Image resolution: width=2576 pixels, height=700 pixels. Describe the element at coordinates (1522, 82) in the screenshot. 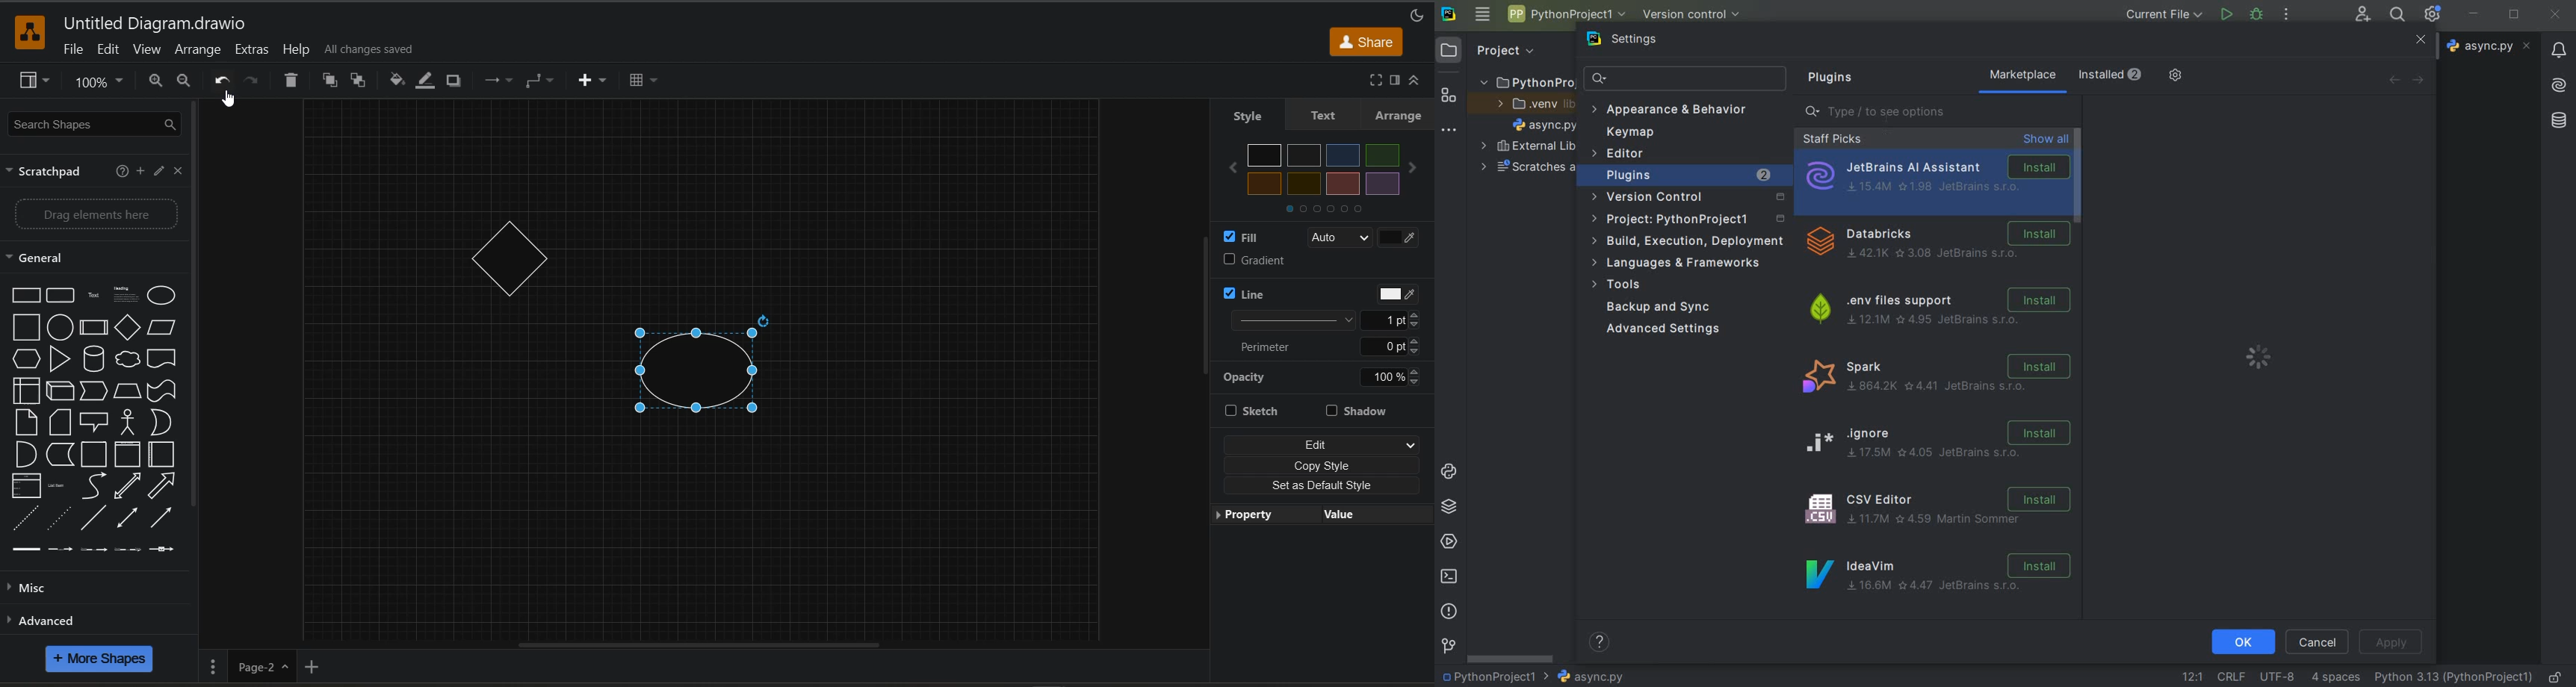

I see `project folder` at that location.